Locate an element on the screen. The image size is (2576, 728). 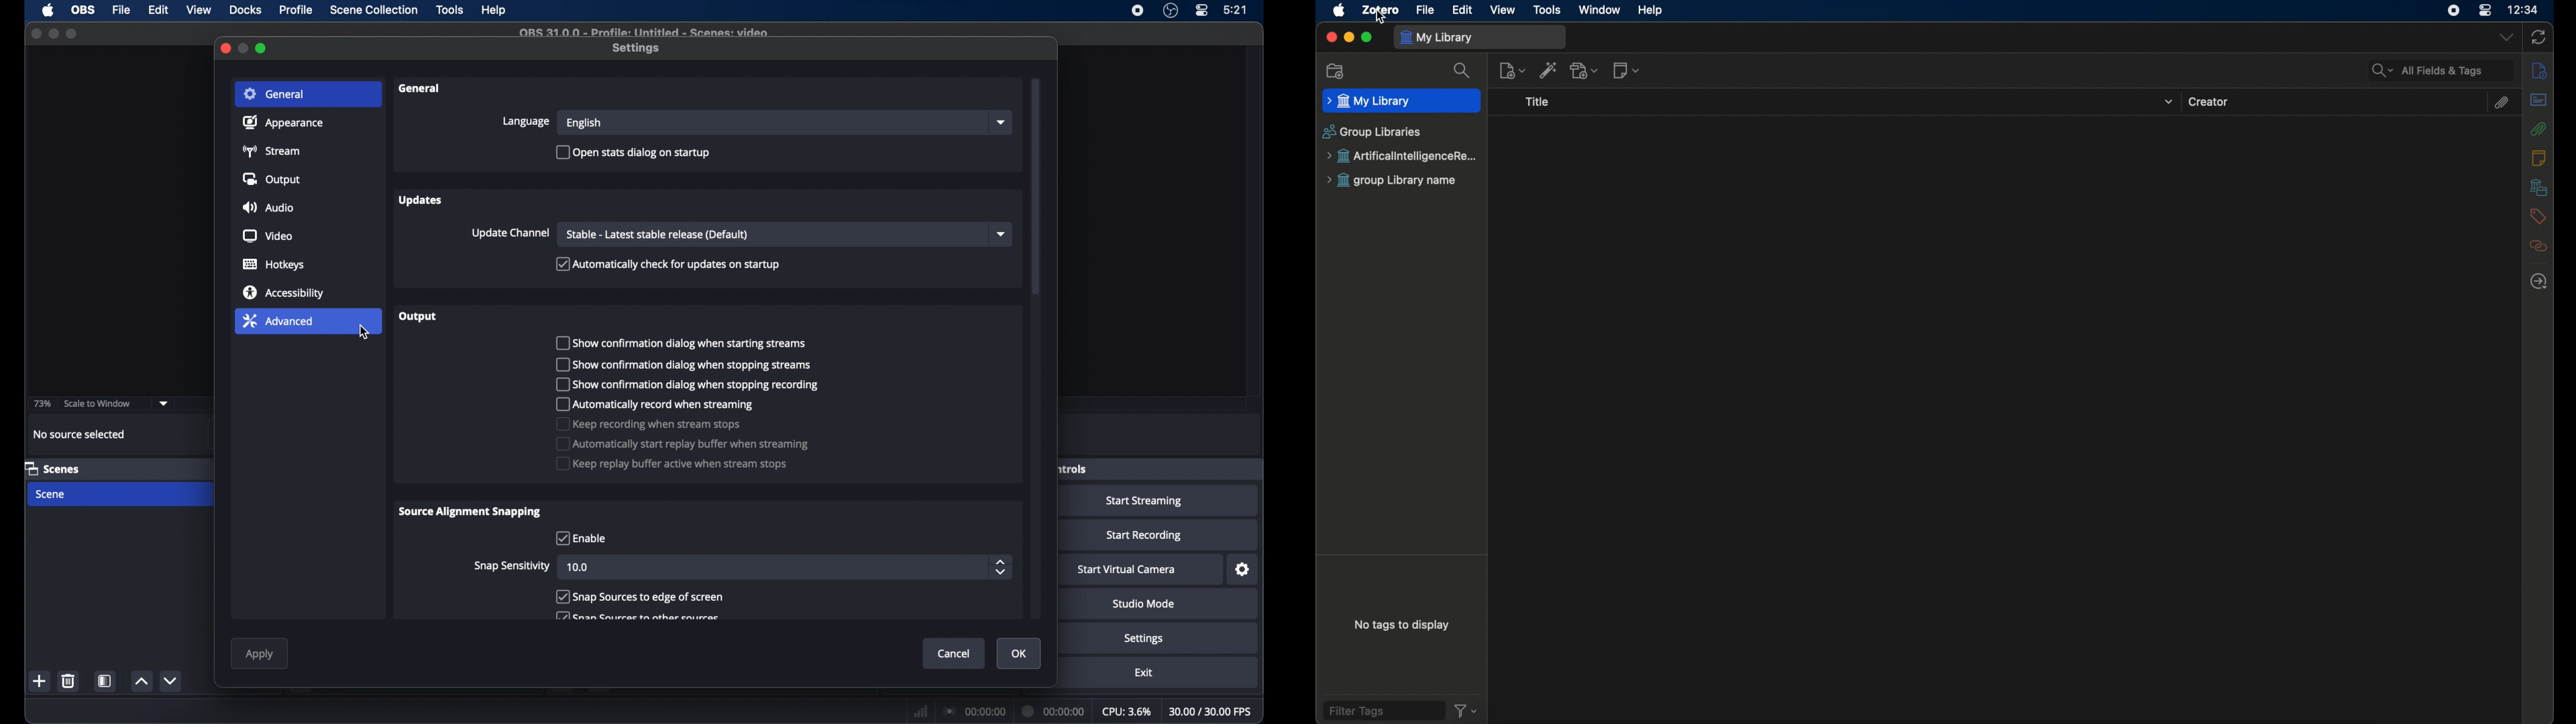
time is located at coordinates (2524, 9).